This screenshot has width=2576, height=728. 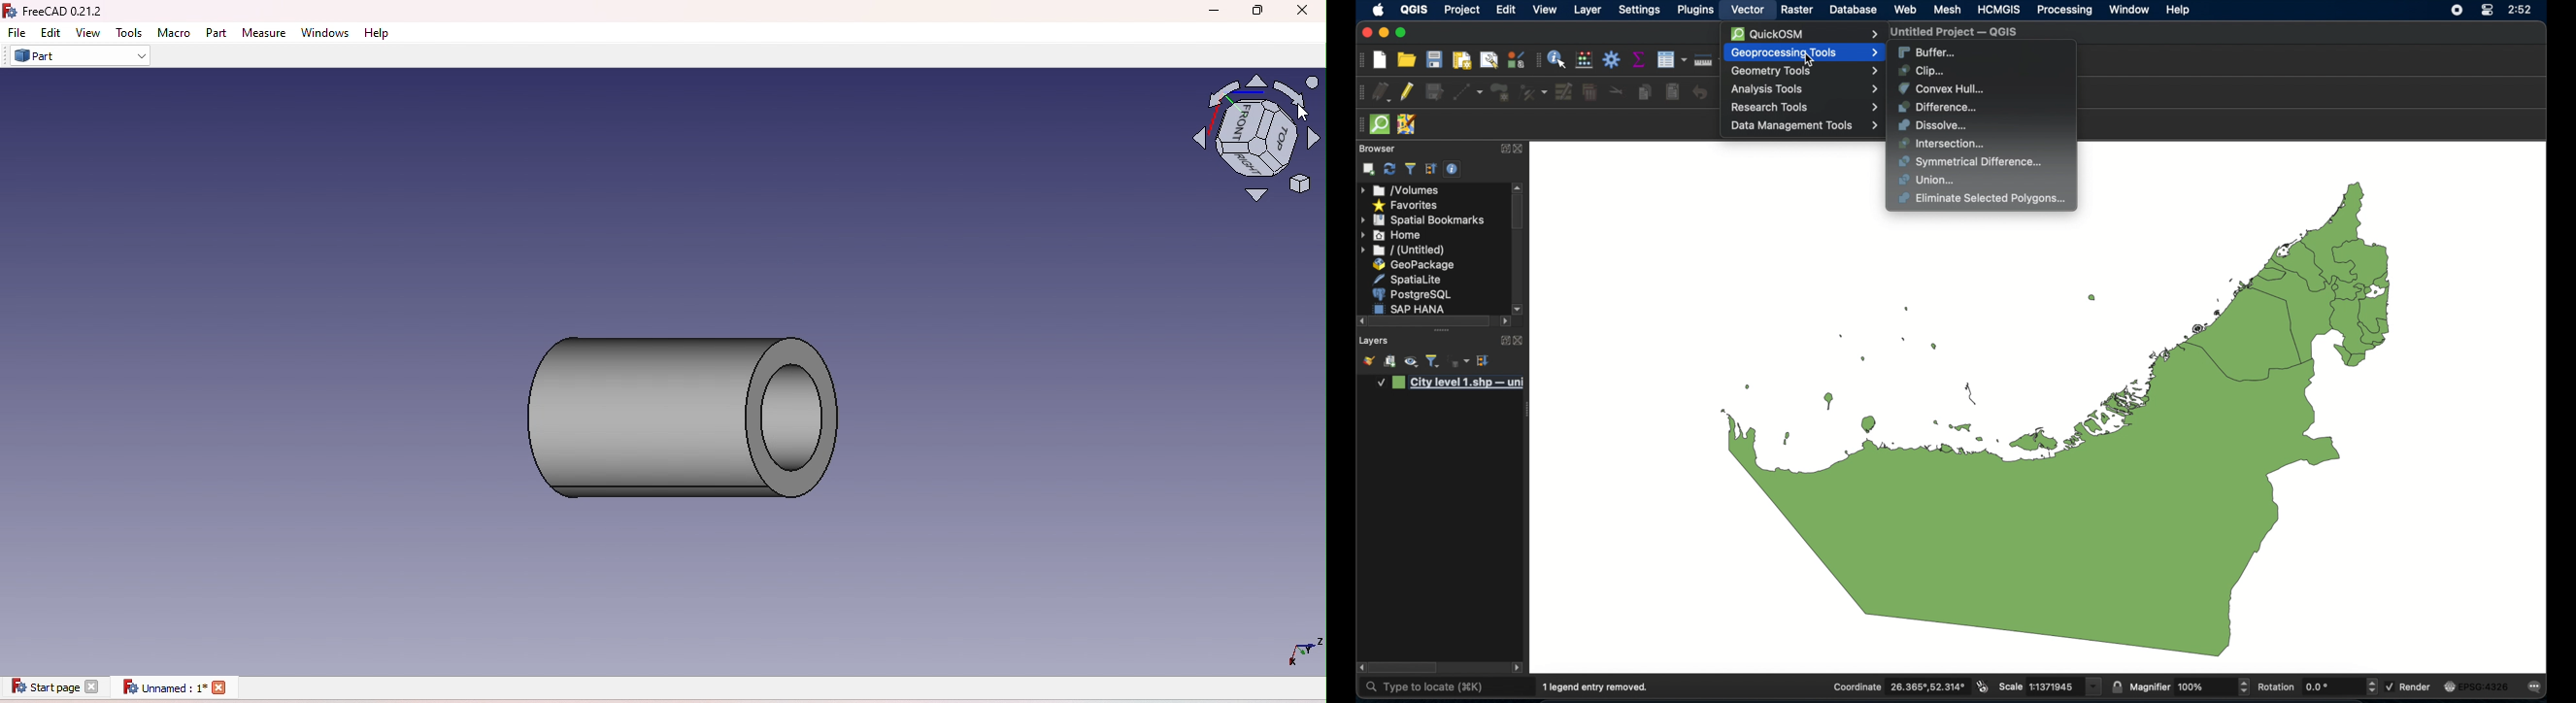 I want to click on expand all, so click(x=1431, y=169).